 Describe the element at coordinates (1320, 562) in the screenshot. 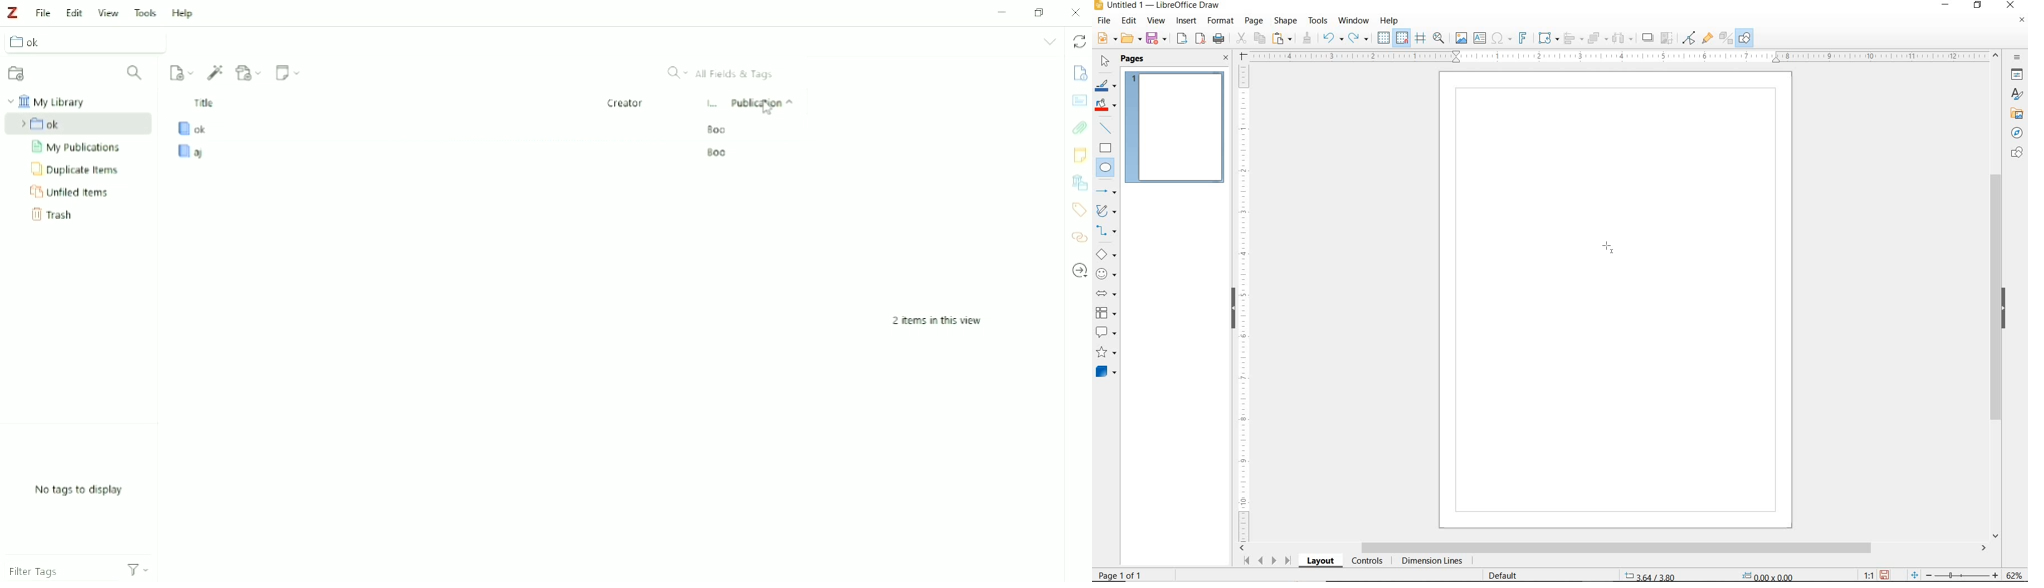

I see `LAYOUT` at that location.